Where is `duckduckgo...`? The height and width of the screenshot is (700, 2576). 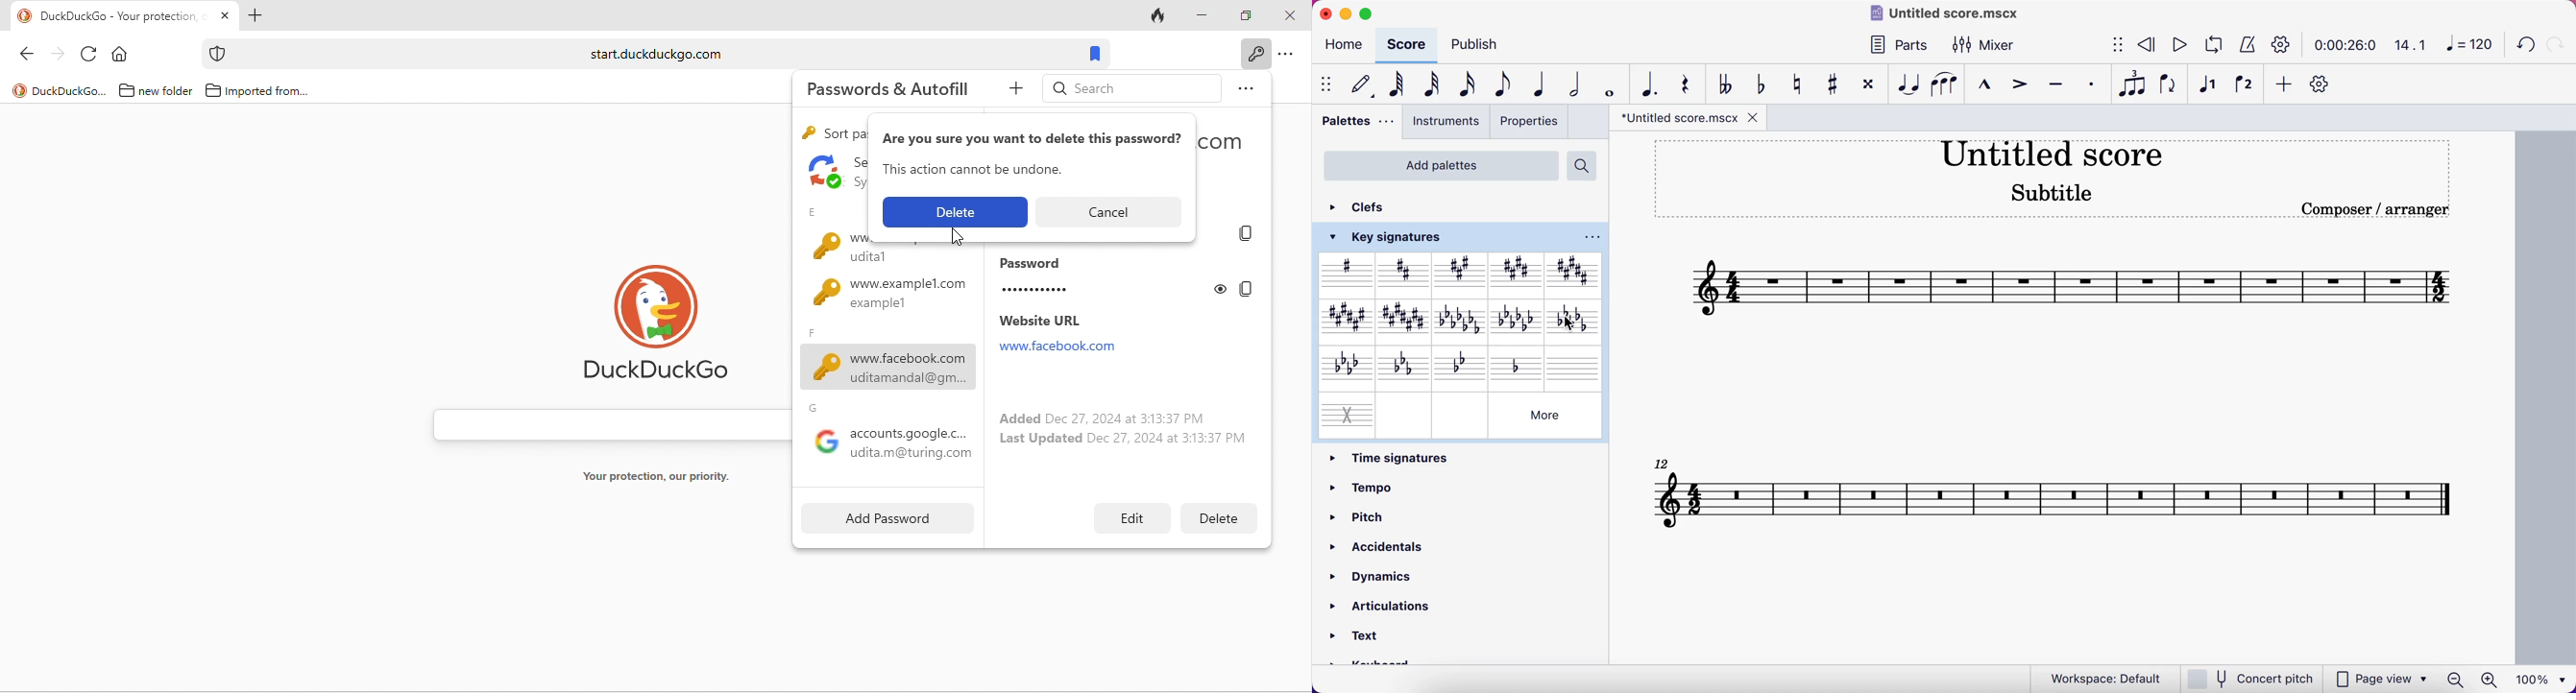 duckduckgo... is located at coordinates (60, 90).